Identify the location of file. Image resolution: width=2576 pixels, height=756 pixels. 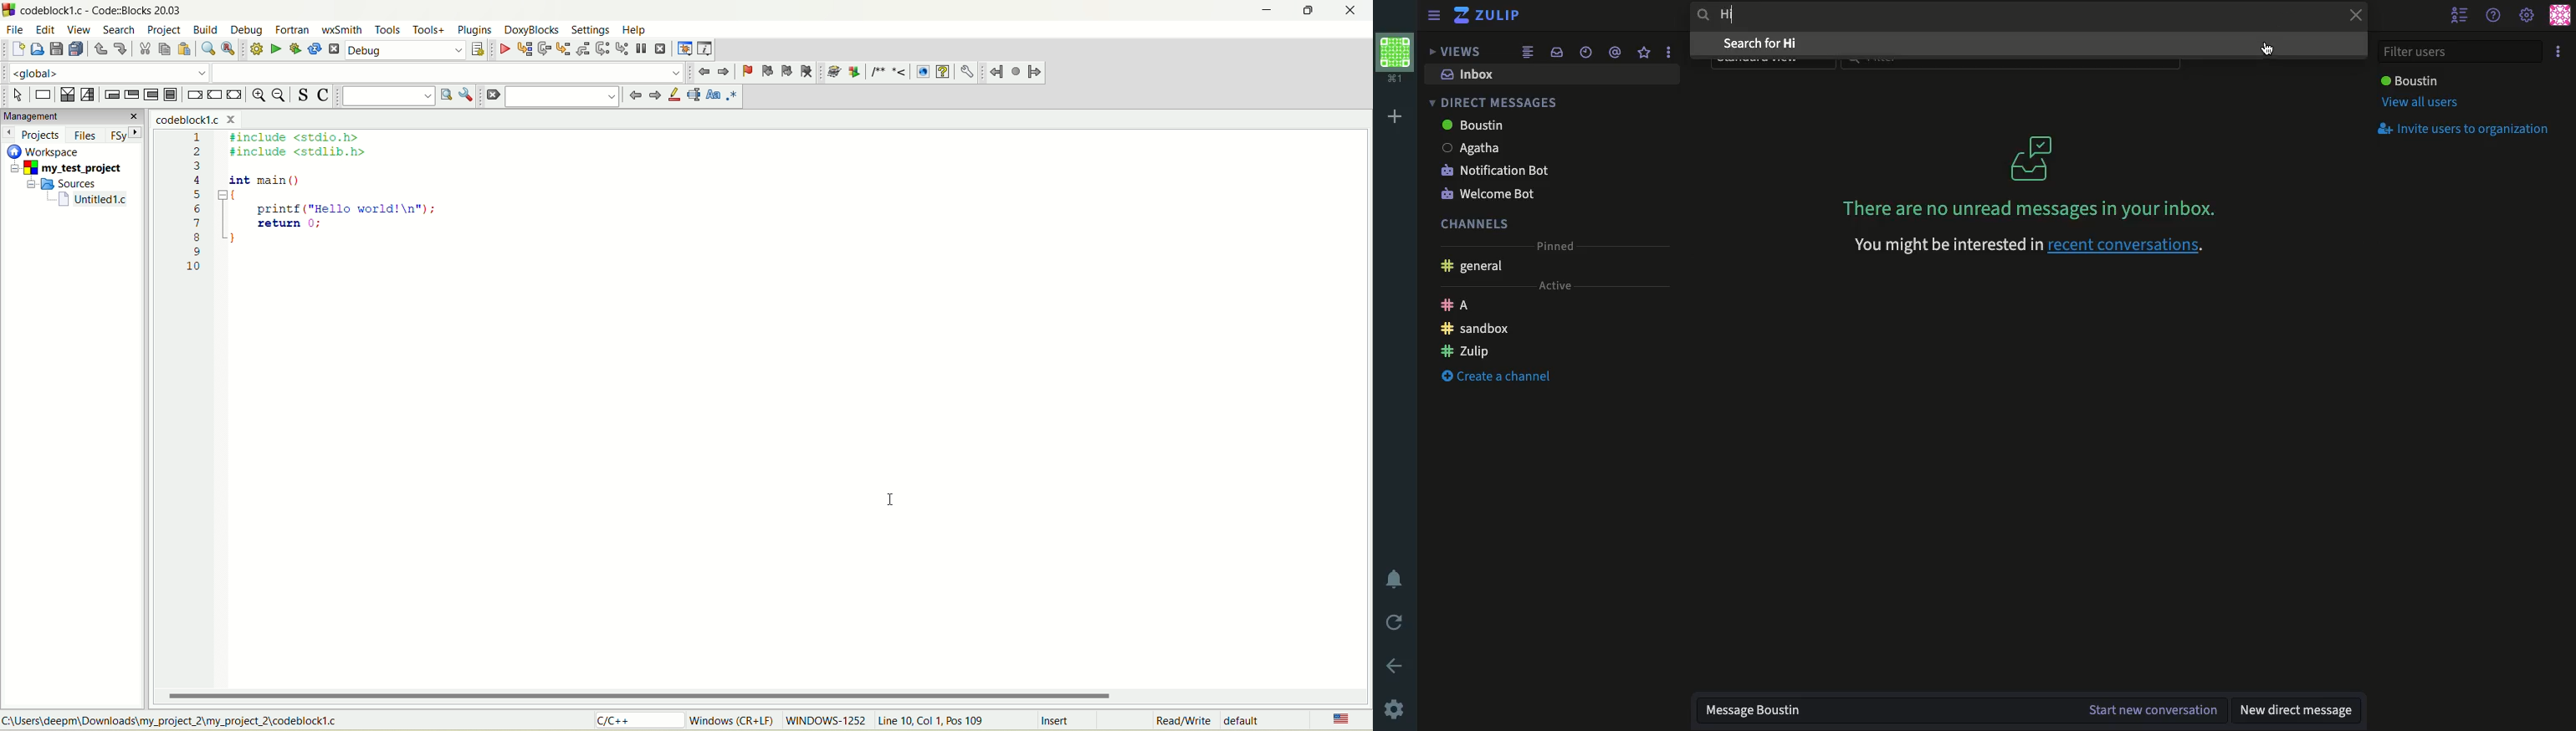
(14, 29).